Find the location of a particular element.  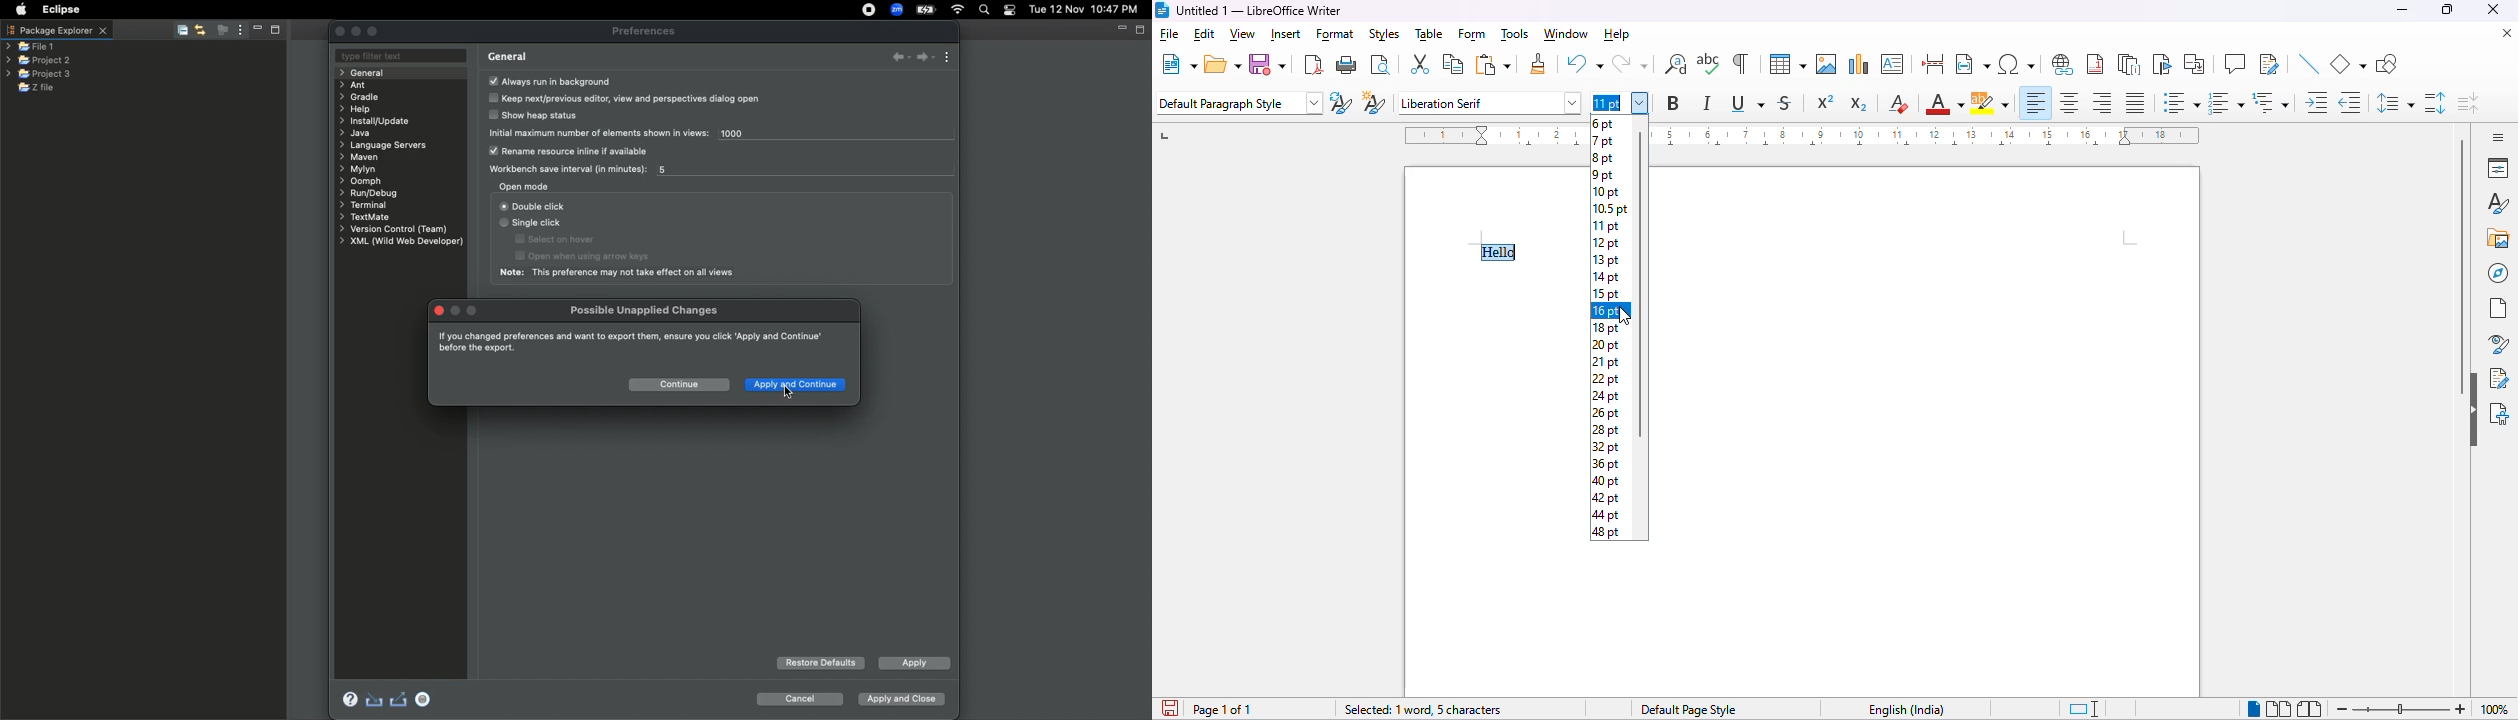

insert table is located at coordinates (1788, 64).